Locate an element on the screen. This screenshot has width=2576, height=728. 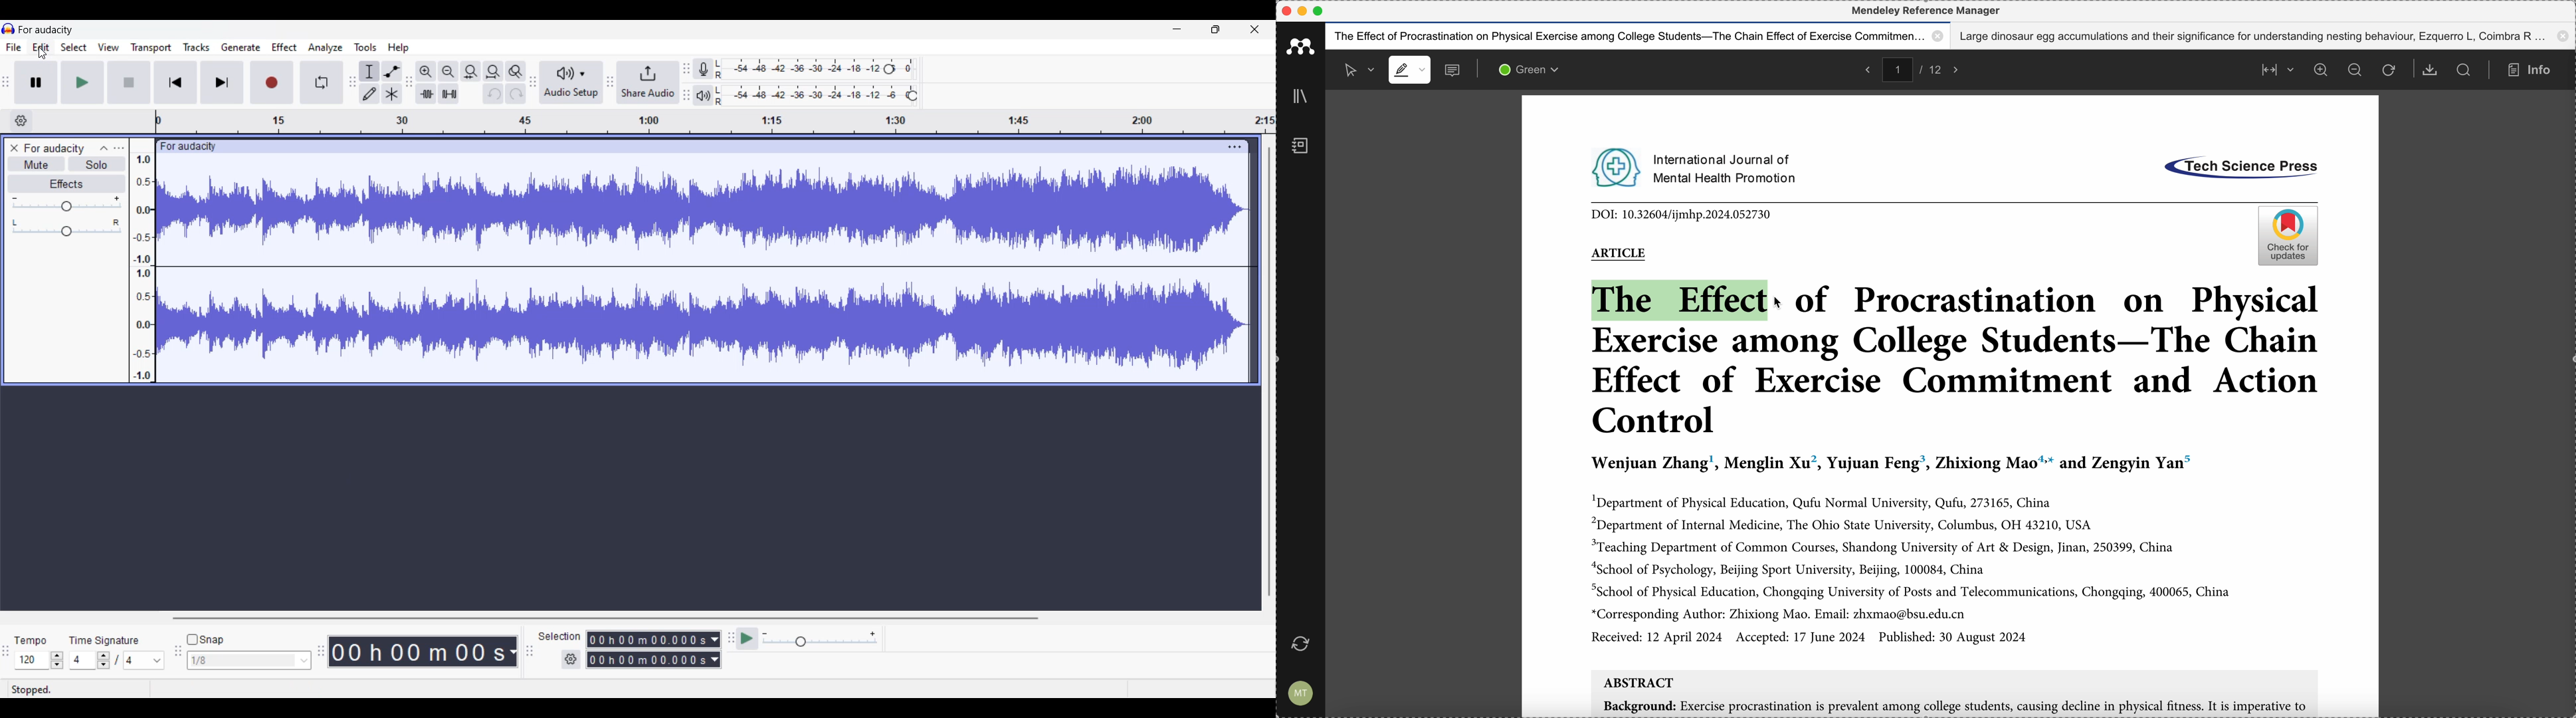
Recording level is located at coordinates (797, 69).